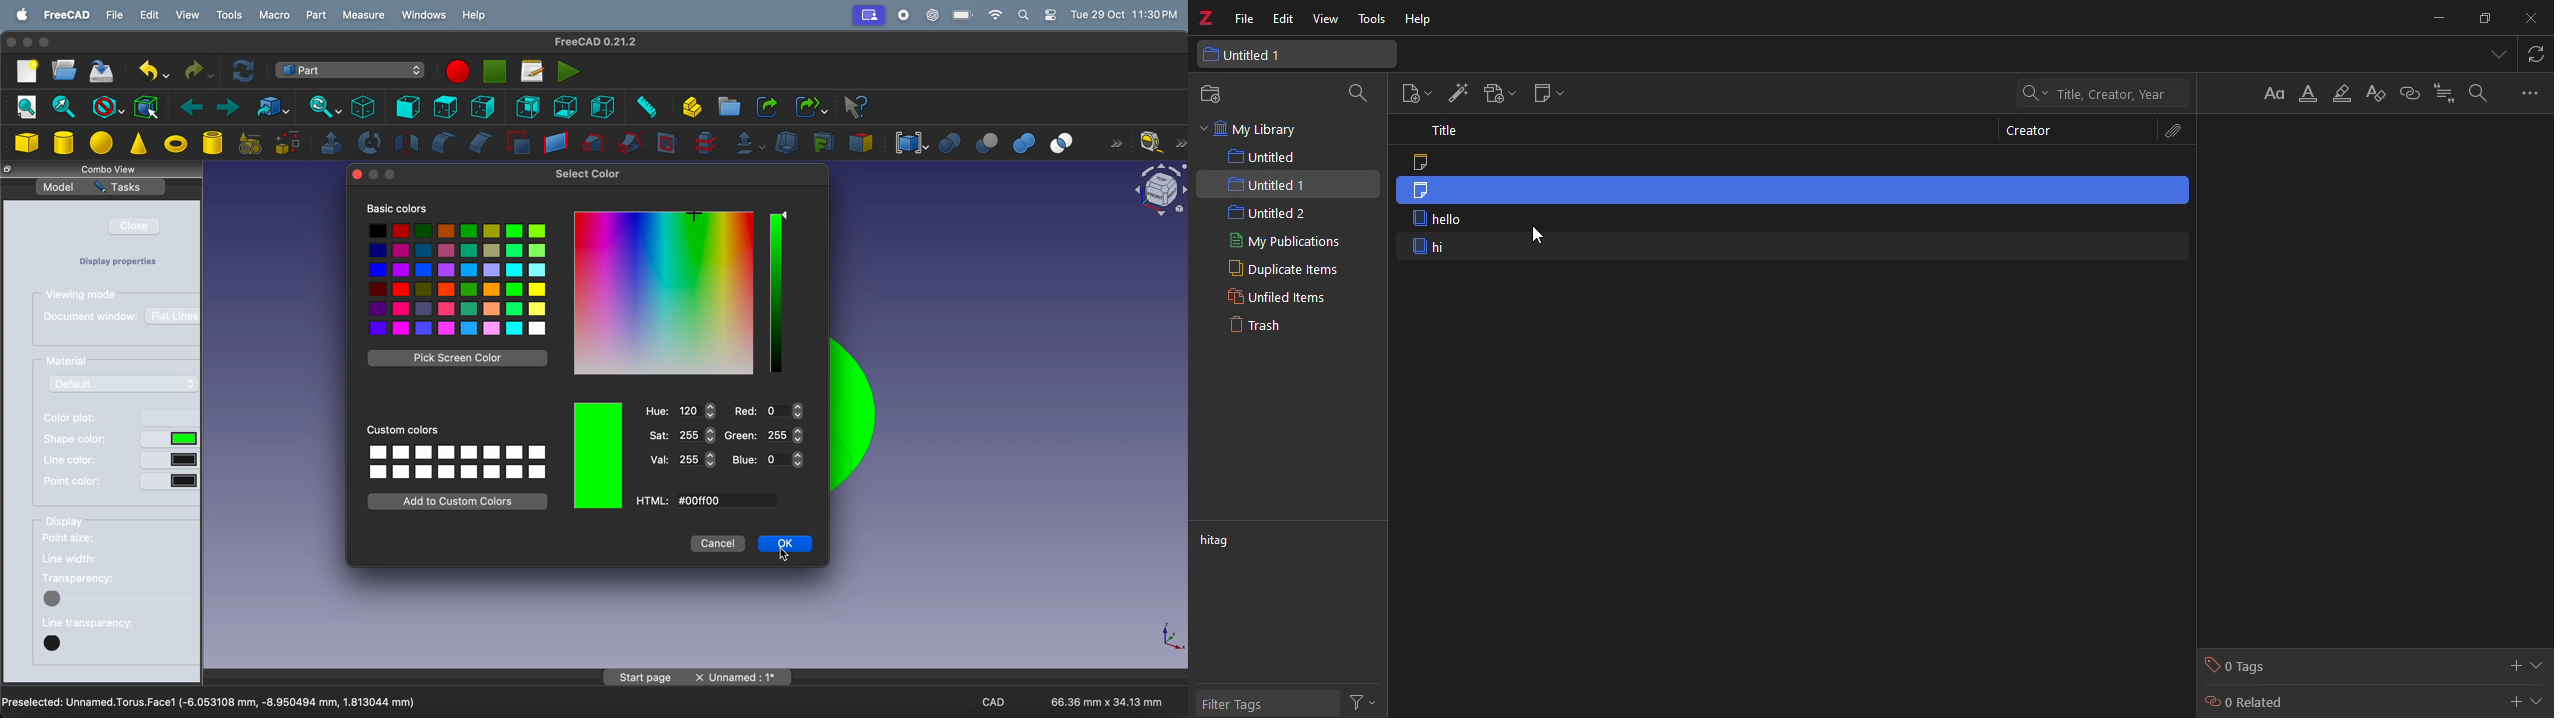 This screenshot has width=2576, height=728. I want to click on sync, so click(320, 106).